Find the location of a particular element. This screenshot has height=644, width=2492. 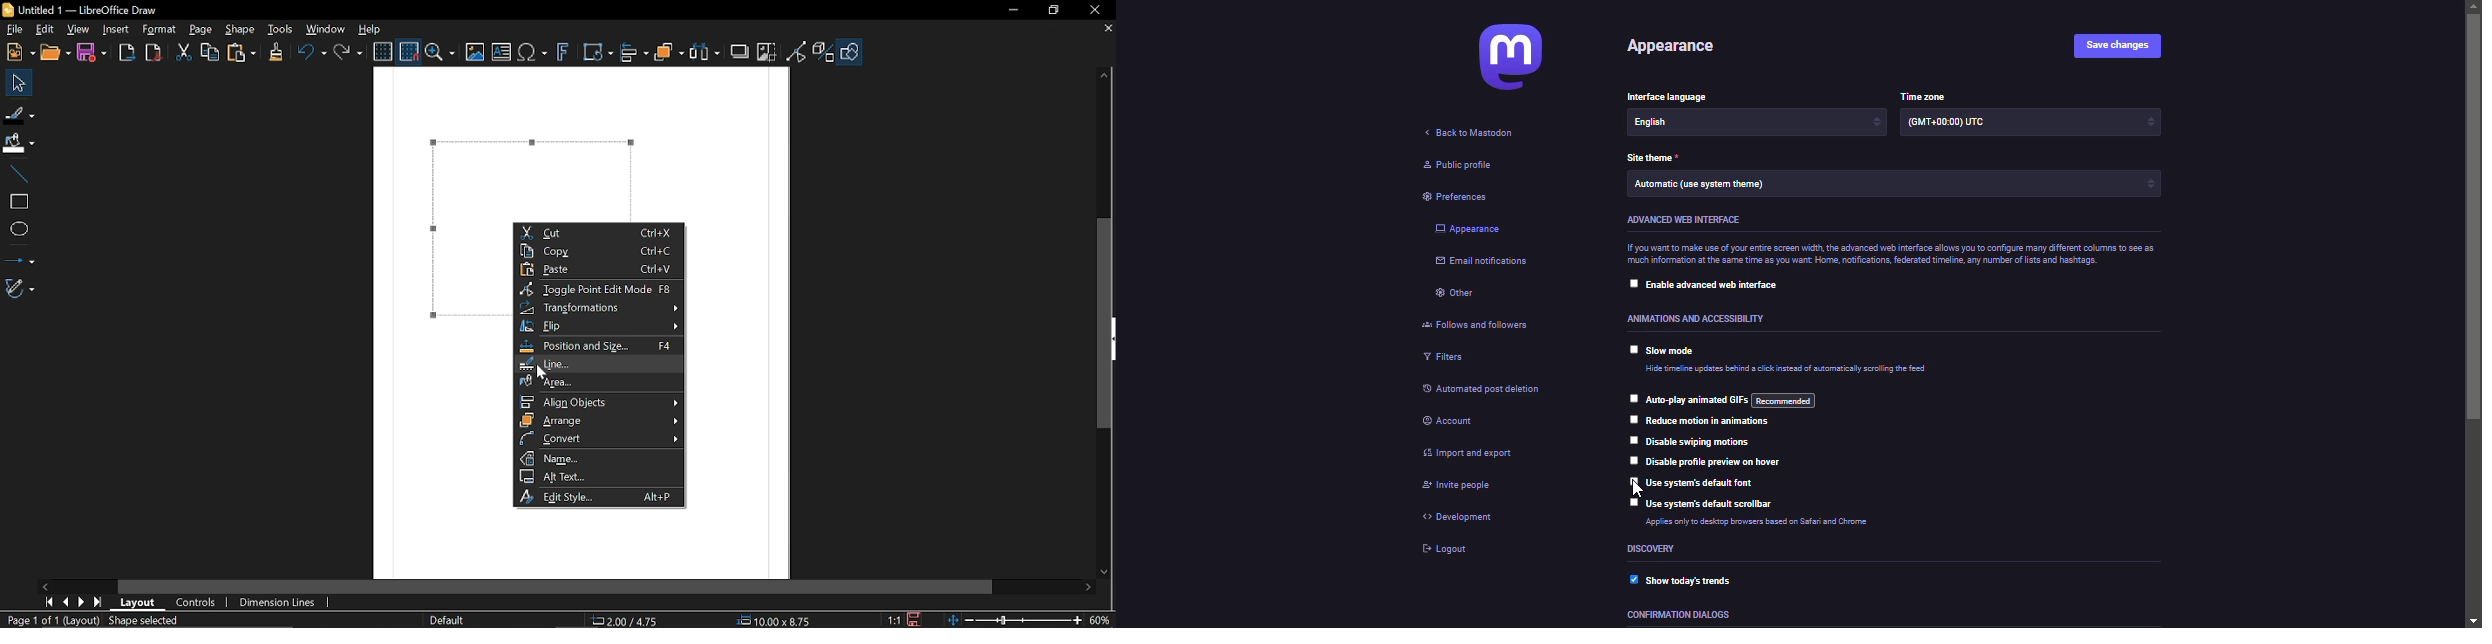

development is located at coordinates (1459, 516).